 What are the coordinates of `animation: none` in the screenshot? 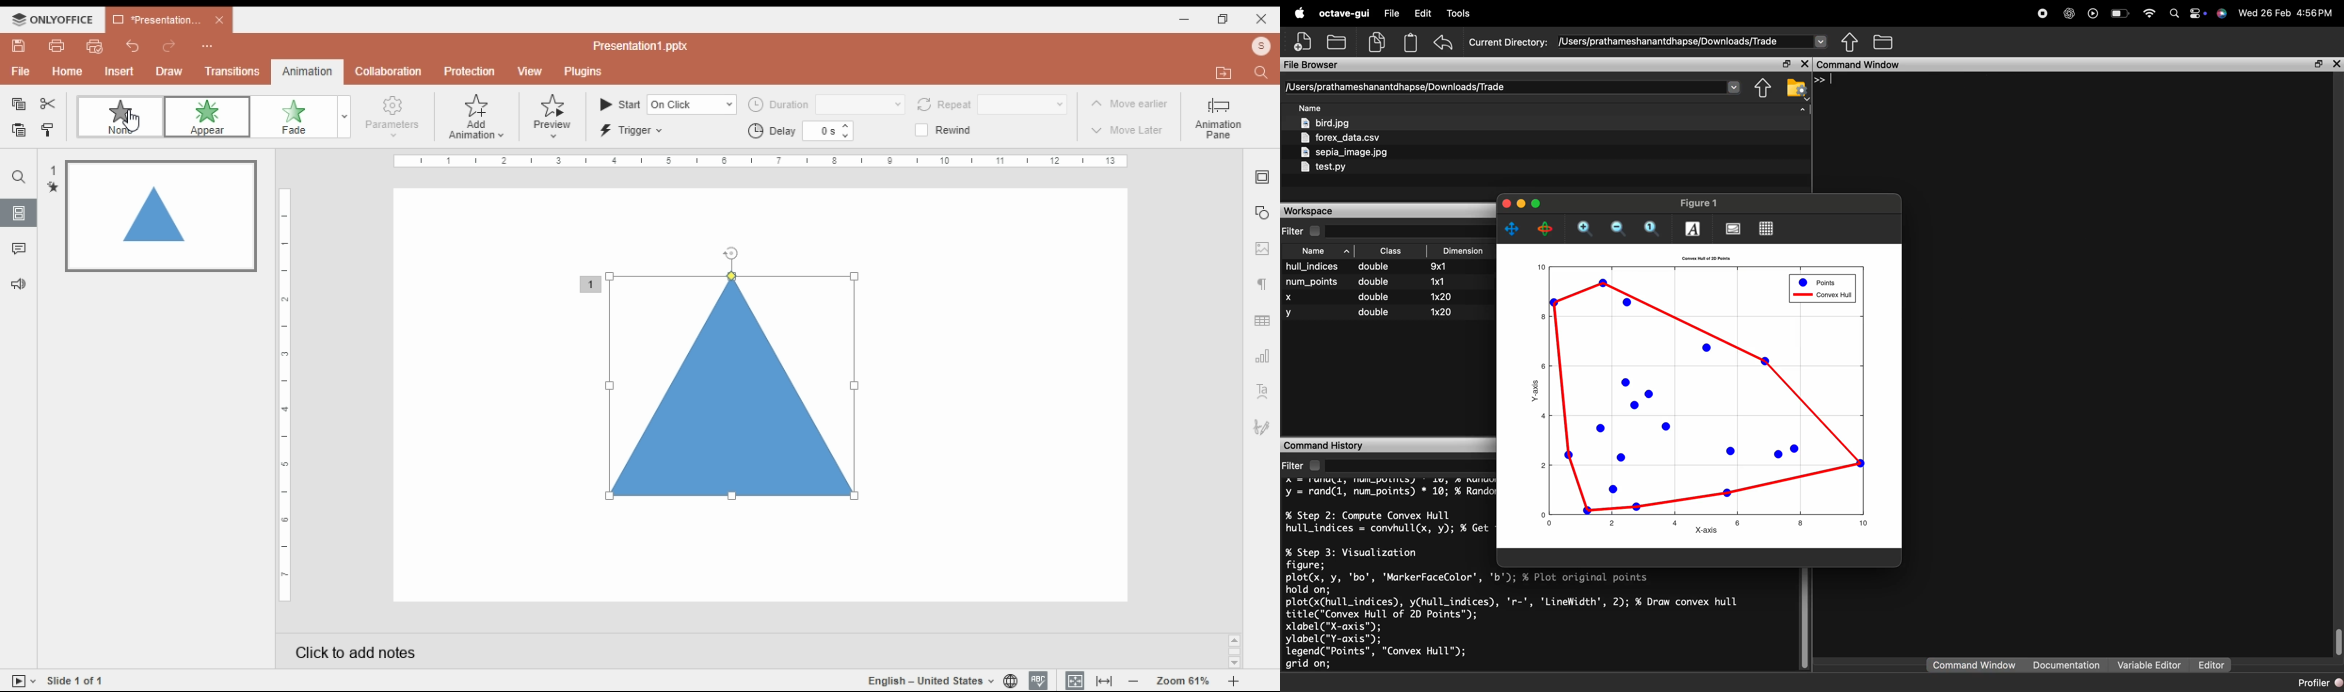 It's located at (120, 116).